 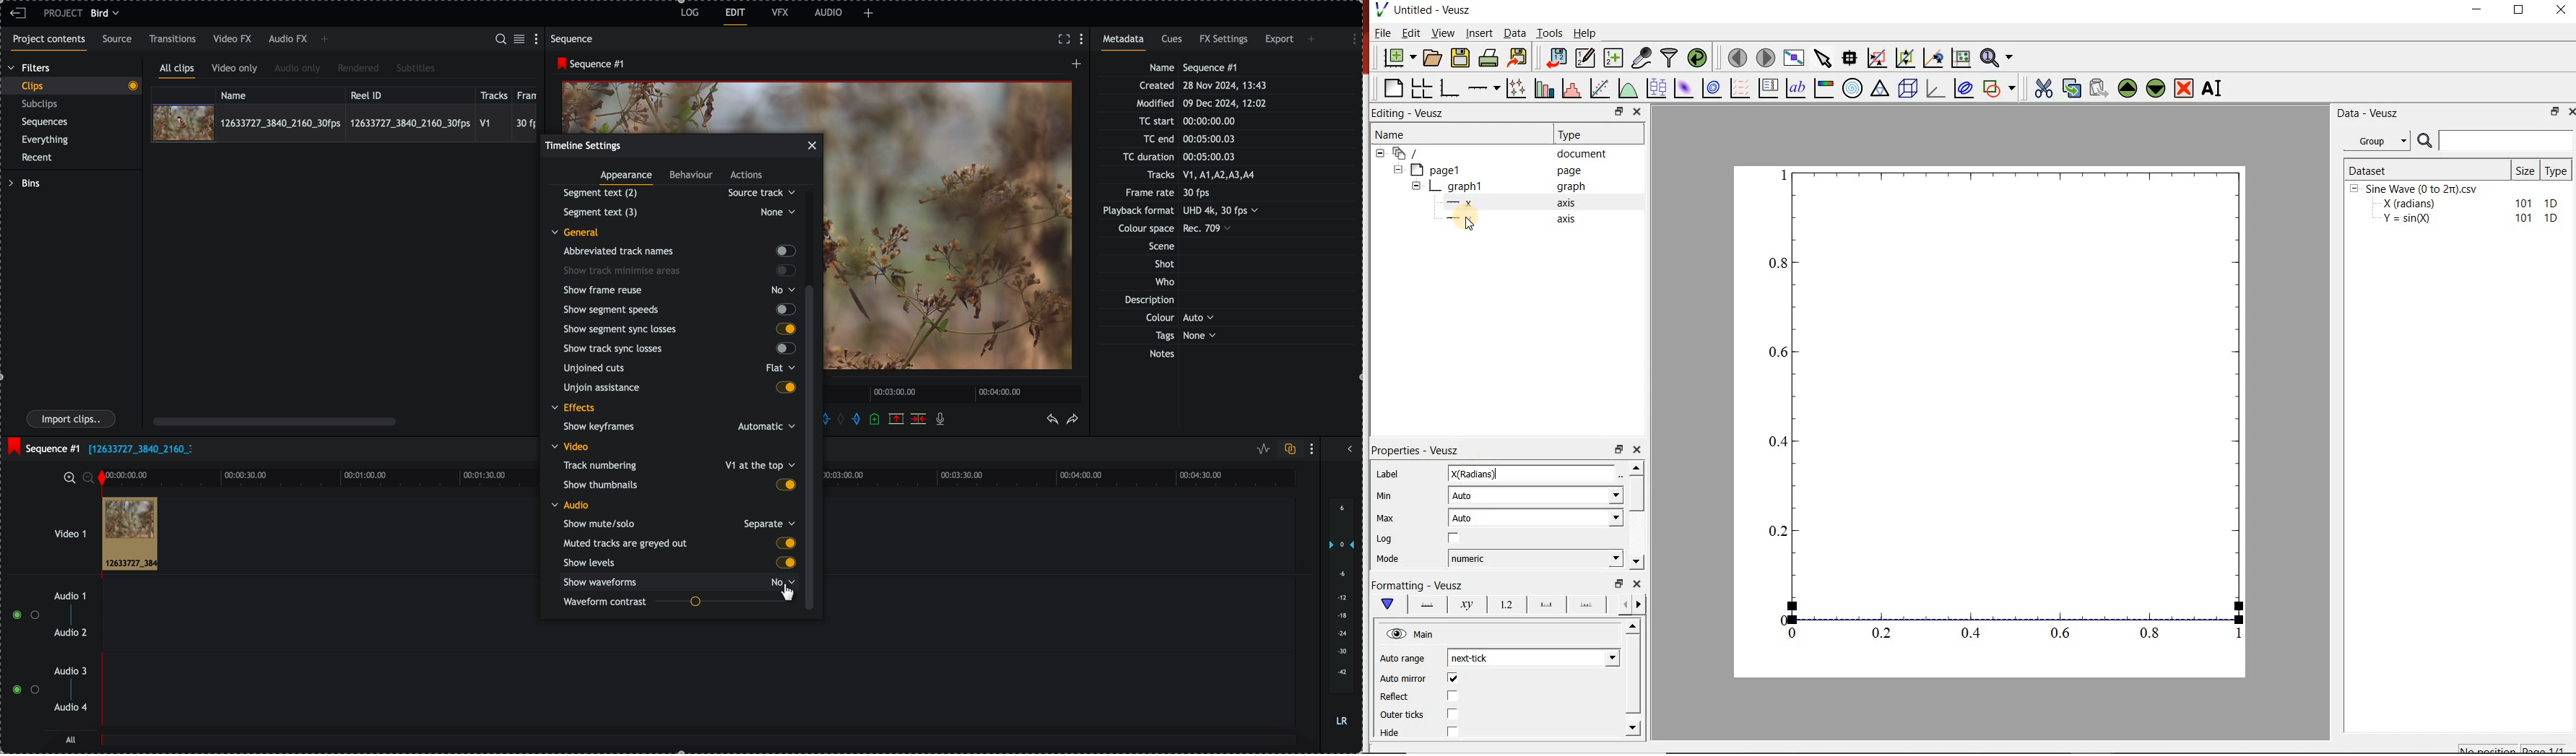 I want to click on subclips, so click(x=42, y=104).